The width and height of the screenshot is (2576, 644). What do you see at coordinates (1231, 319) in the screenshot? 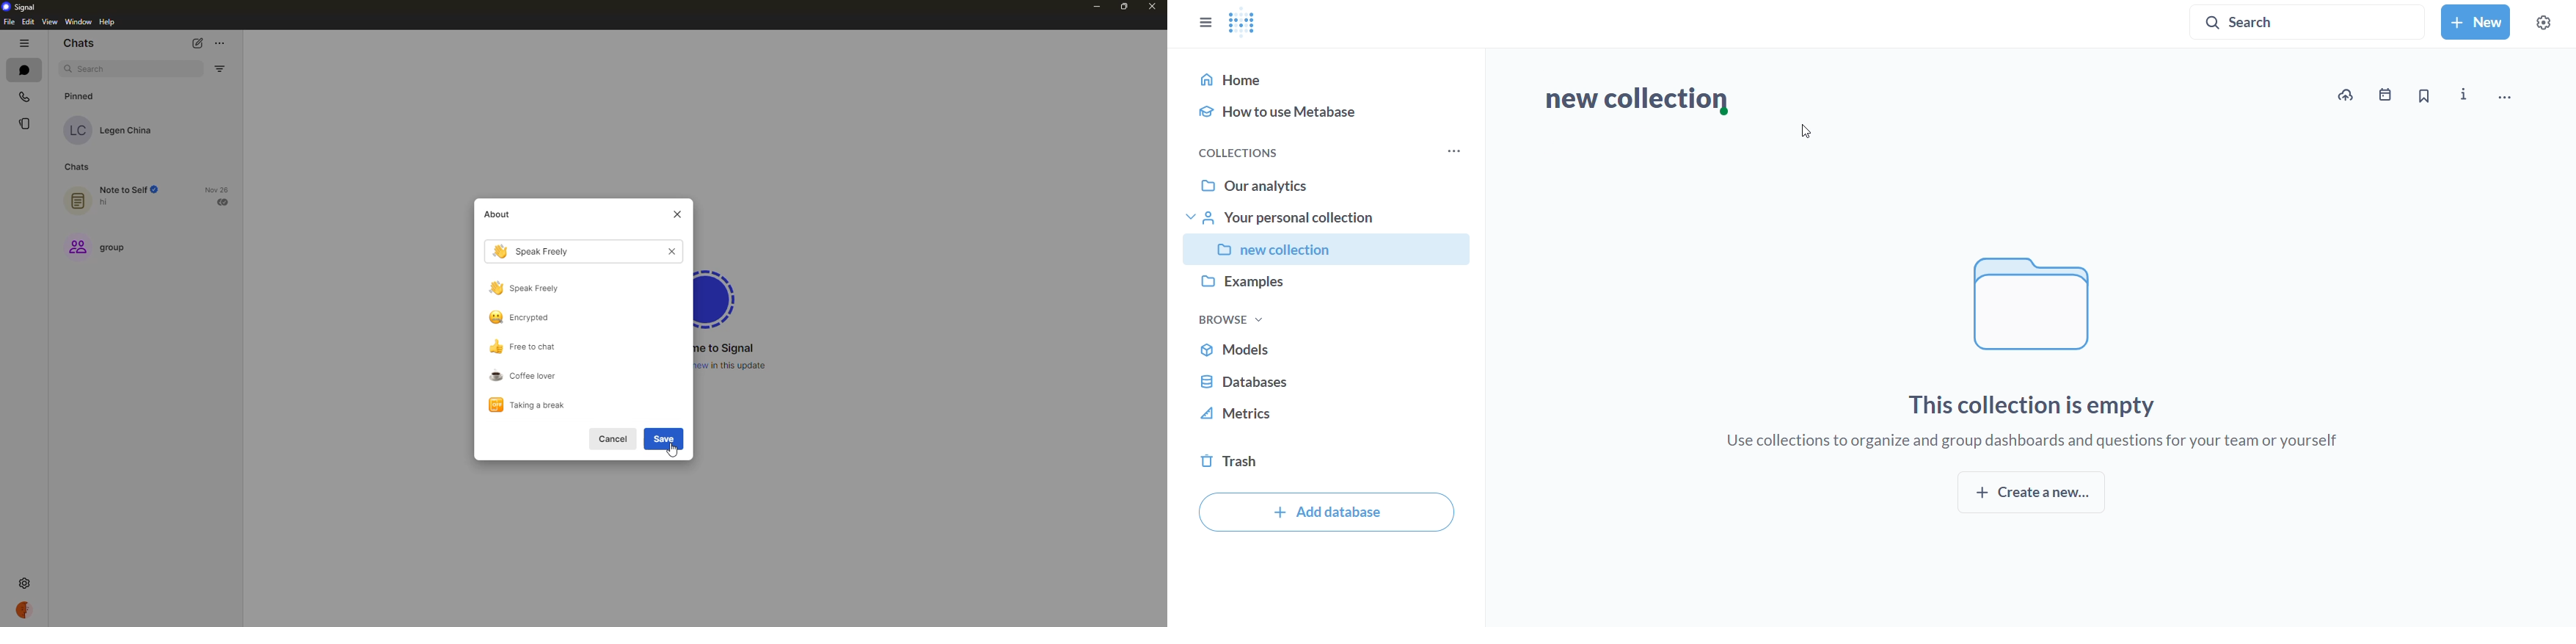
I see `browse` at bounding box center [1231, 319].